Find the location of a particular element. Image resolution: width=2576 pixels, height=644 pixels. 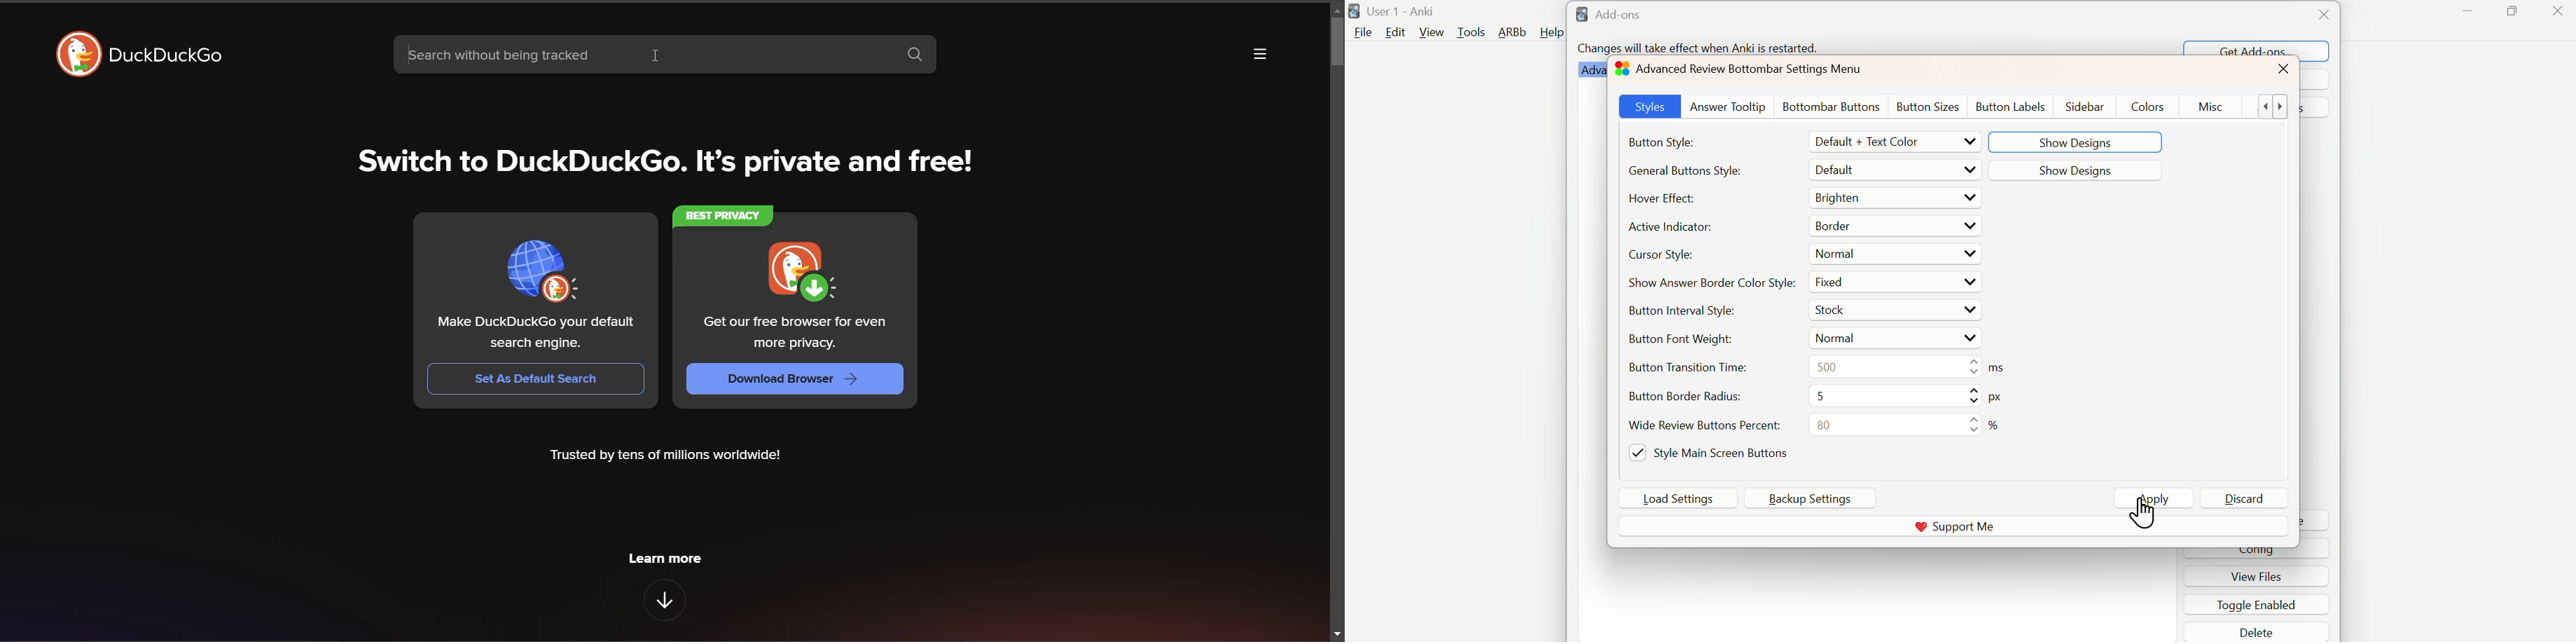

Get Add-ons... is located at coordinates (2252, 50).